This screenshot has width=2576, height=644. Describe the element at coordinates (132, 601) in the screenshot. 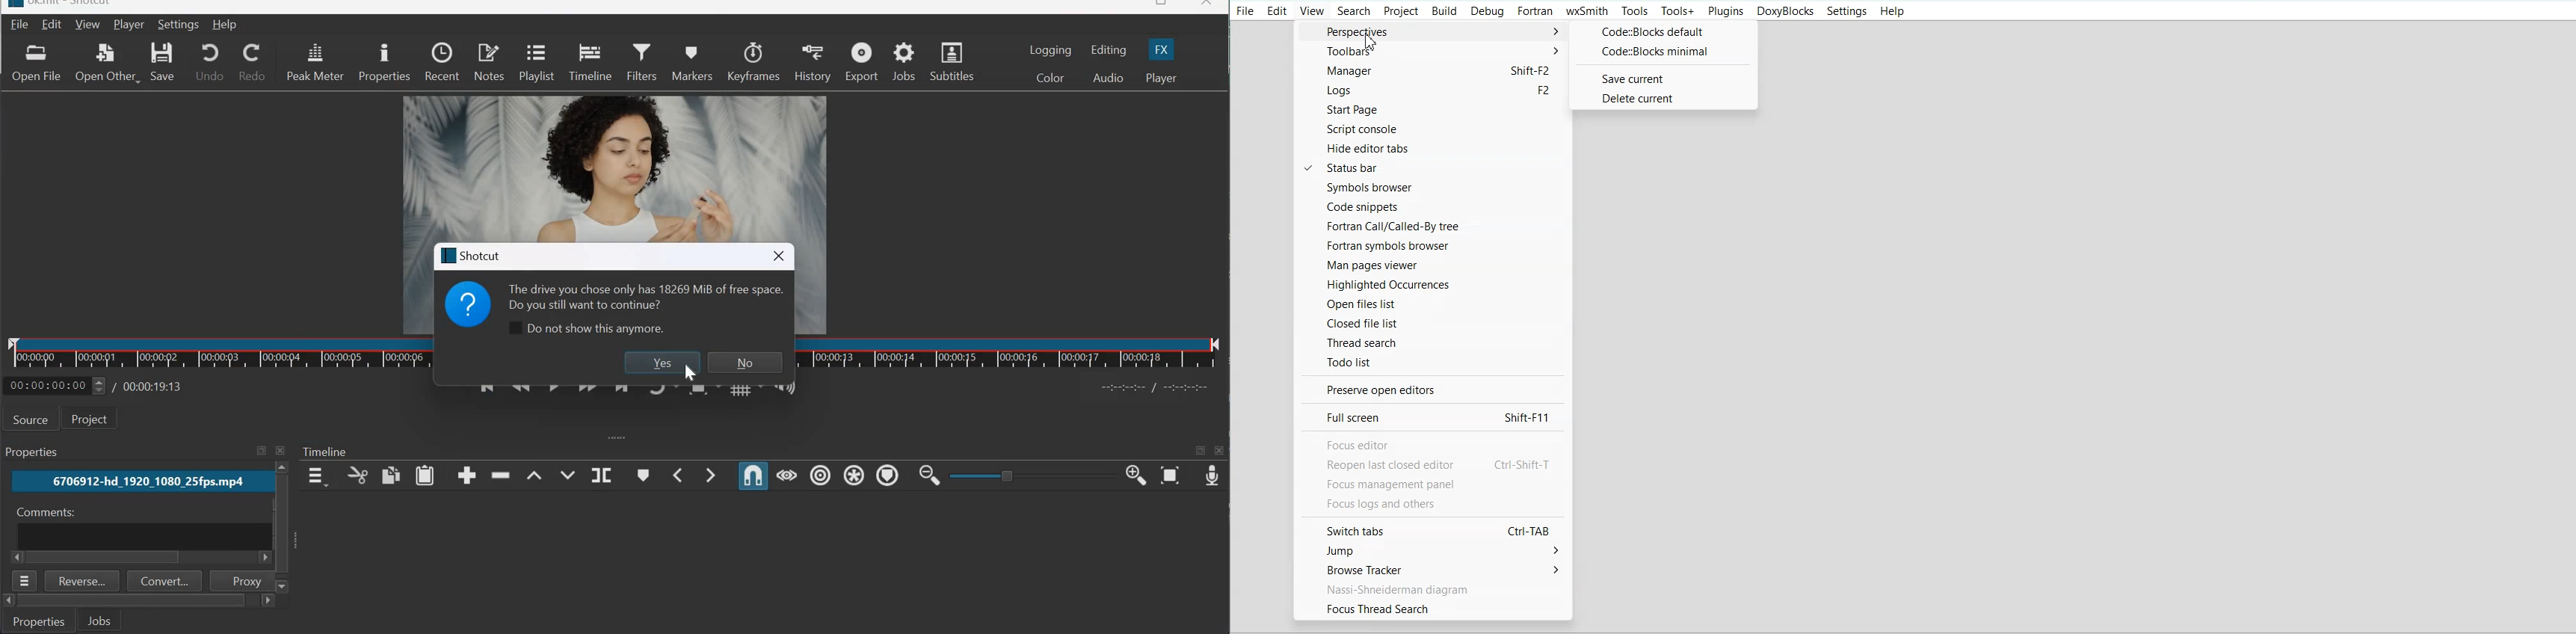

I see `scroll bar` at that location.